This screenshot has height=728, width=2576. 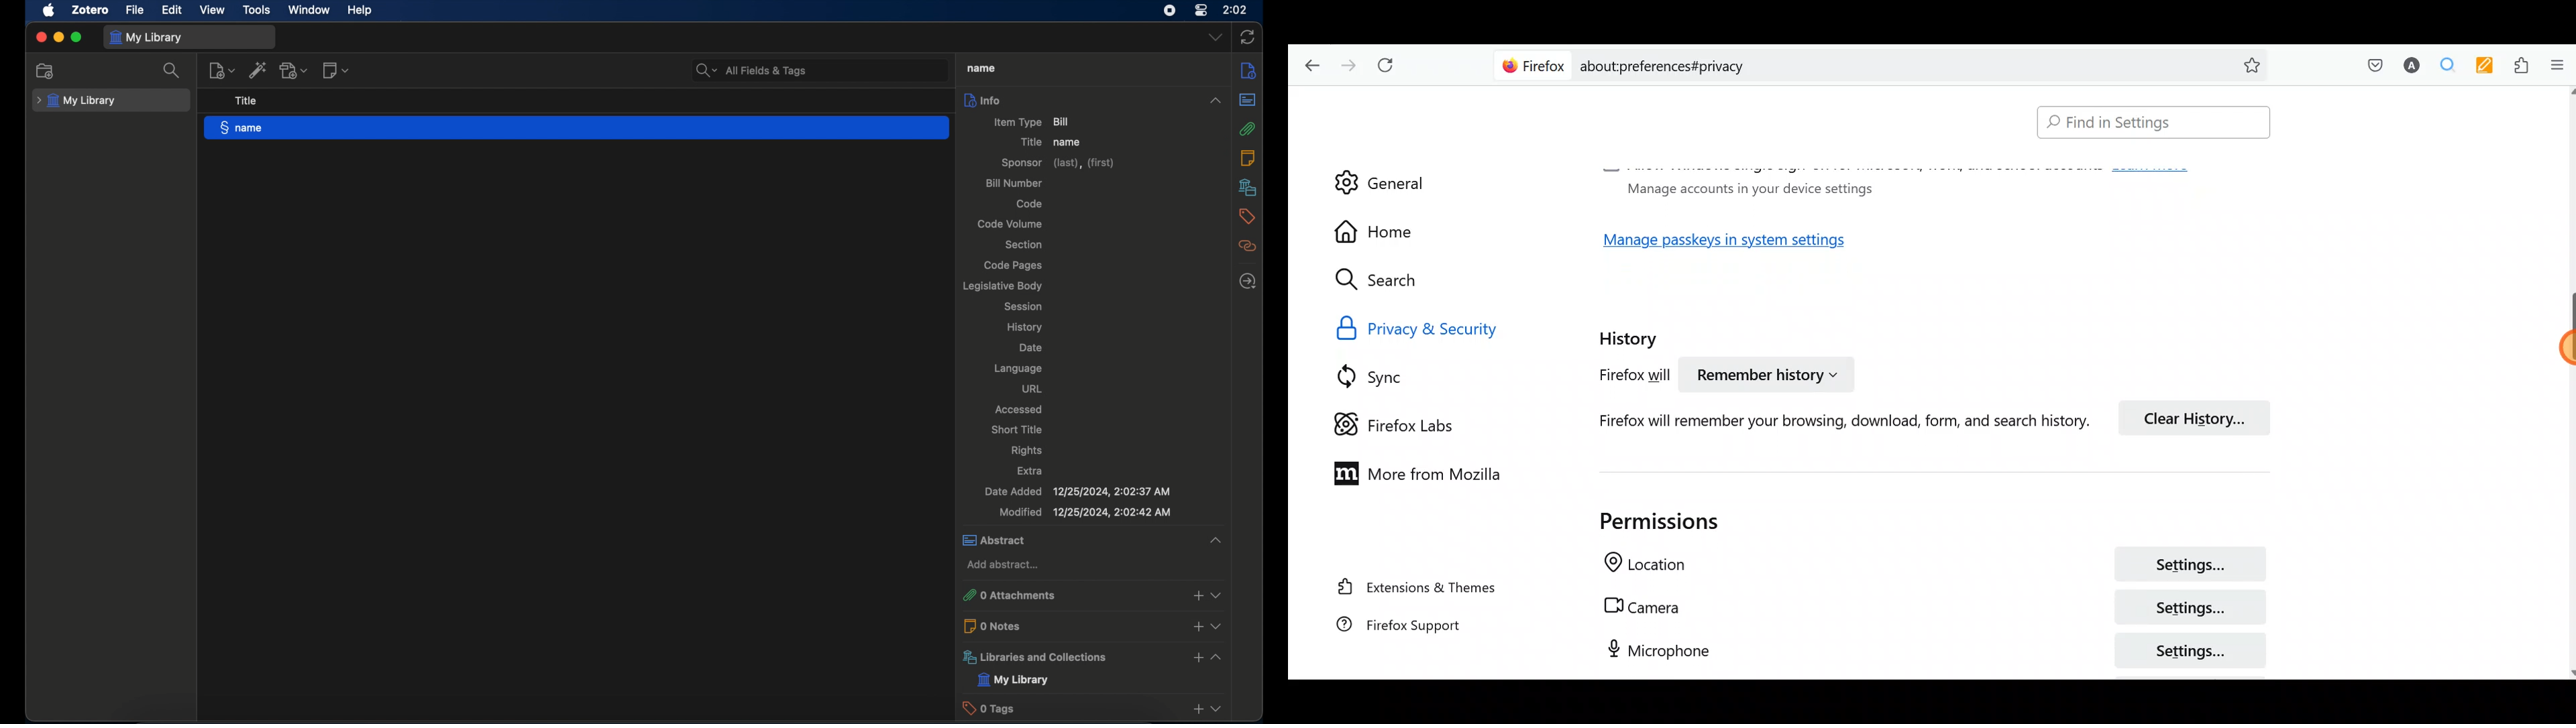 What do you see at coordinates (1405, 423) in the screenshot?
I see `Firefox labs` at bounding box center [1405, 423].